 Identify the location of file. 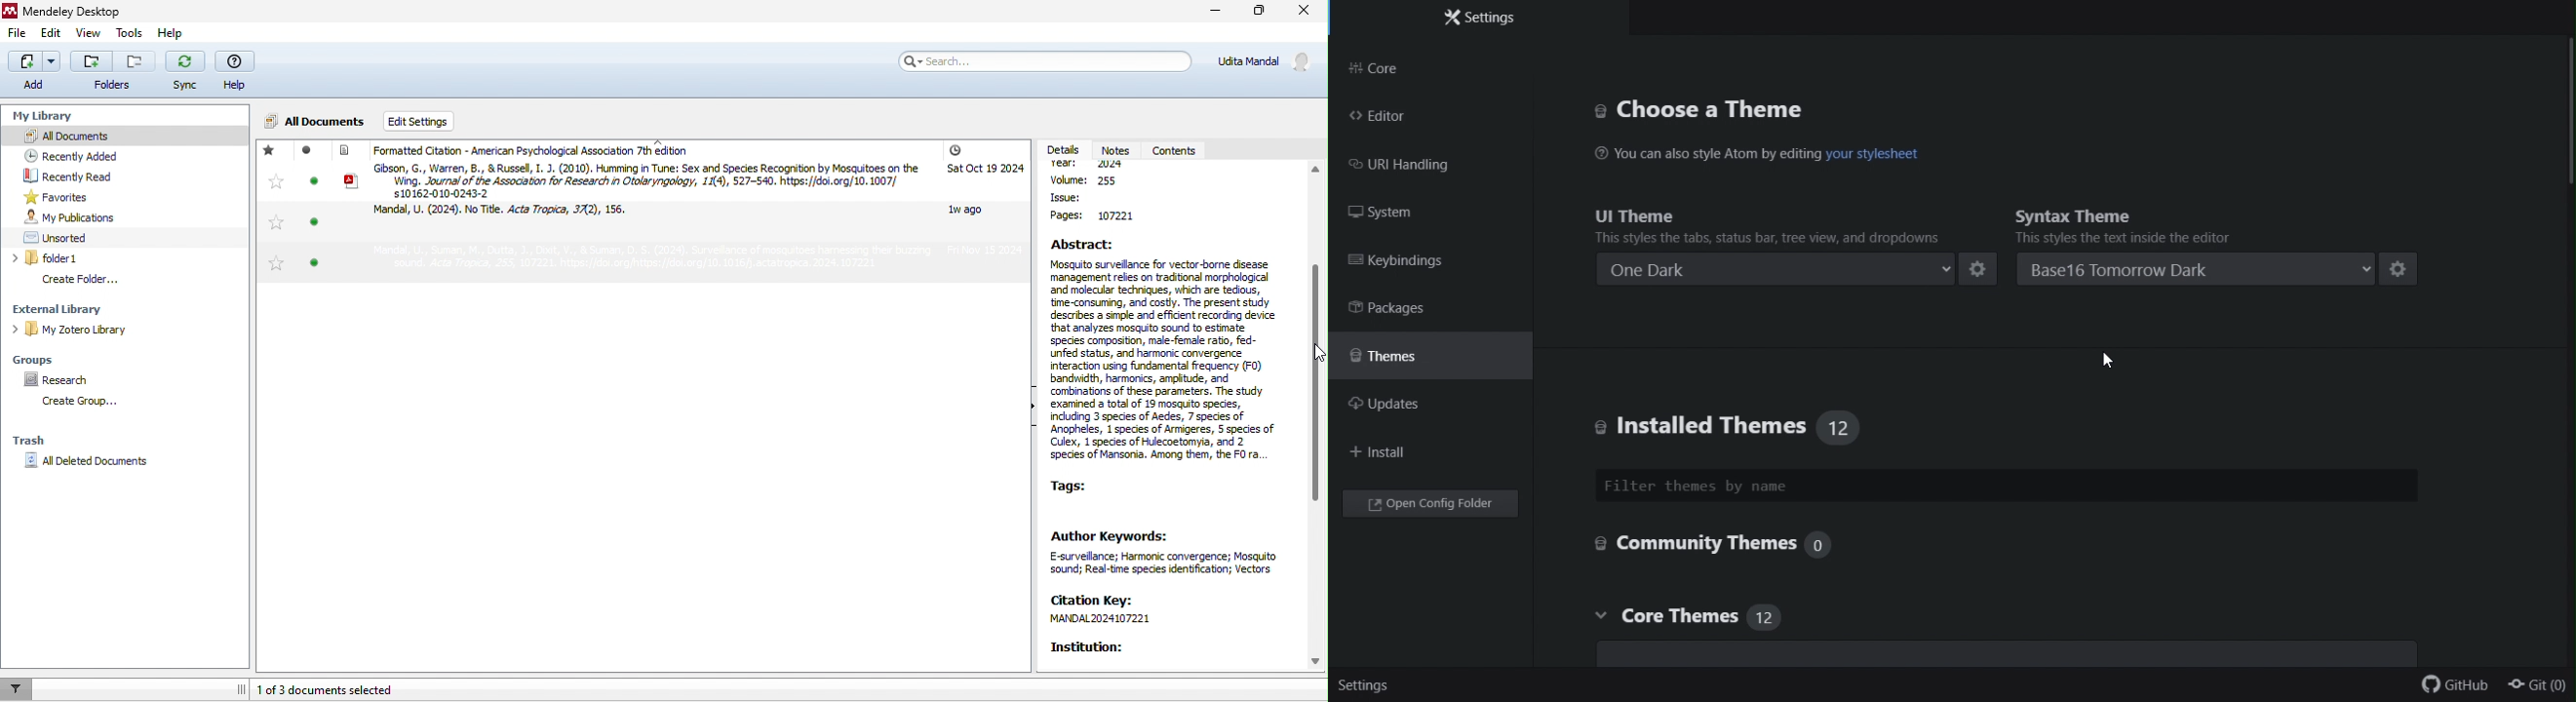
(19, 36).